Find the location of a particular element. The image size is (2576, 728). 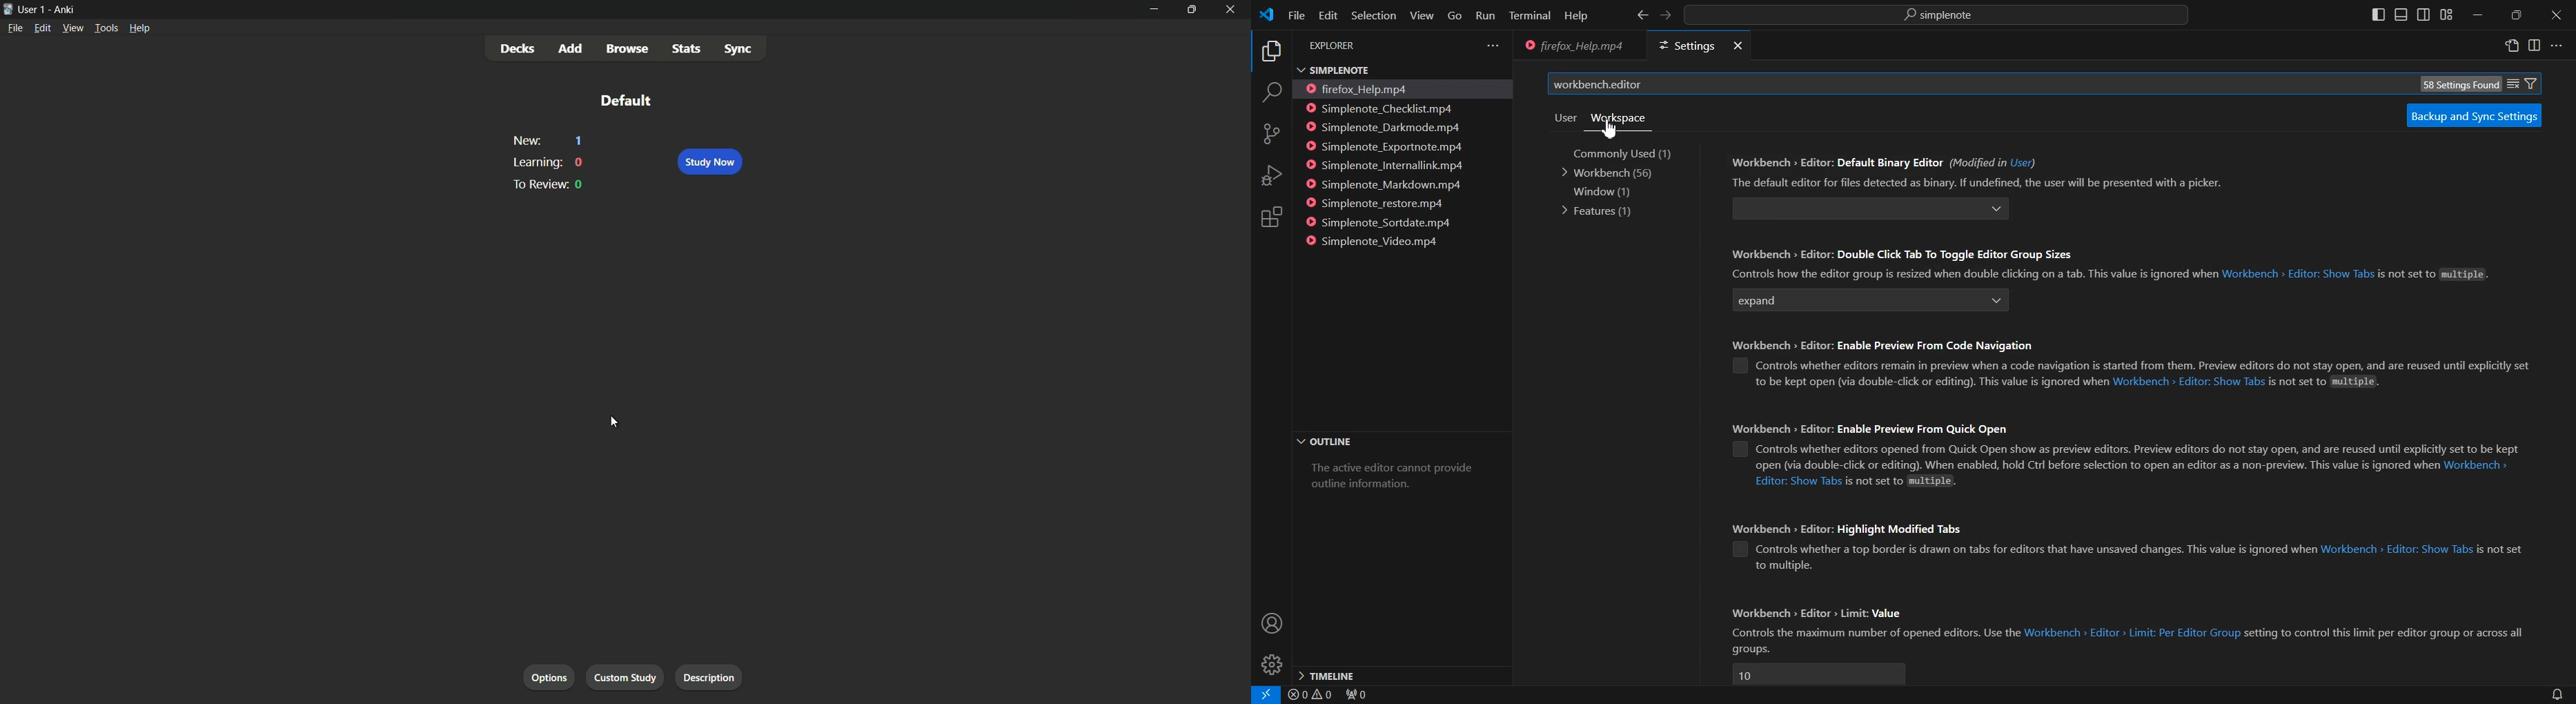

close is located at coordinates (1229, 9).